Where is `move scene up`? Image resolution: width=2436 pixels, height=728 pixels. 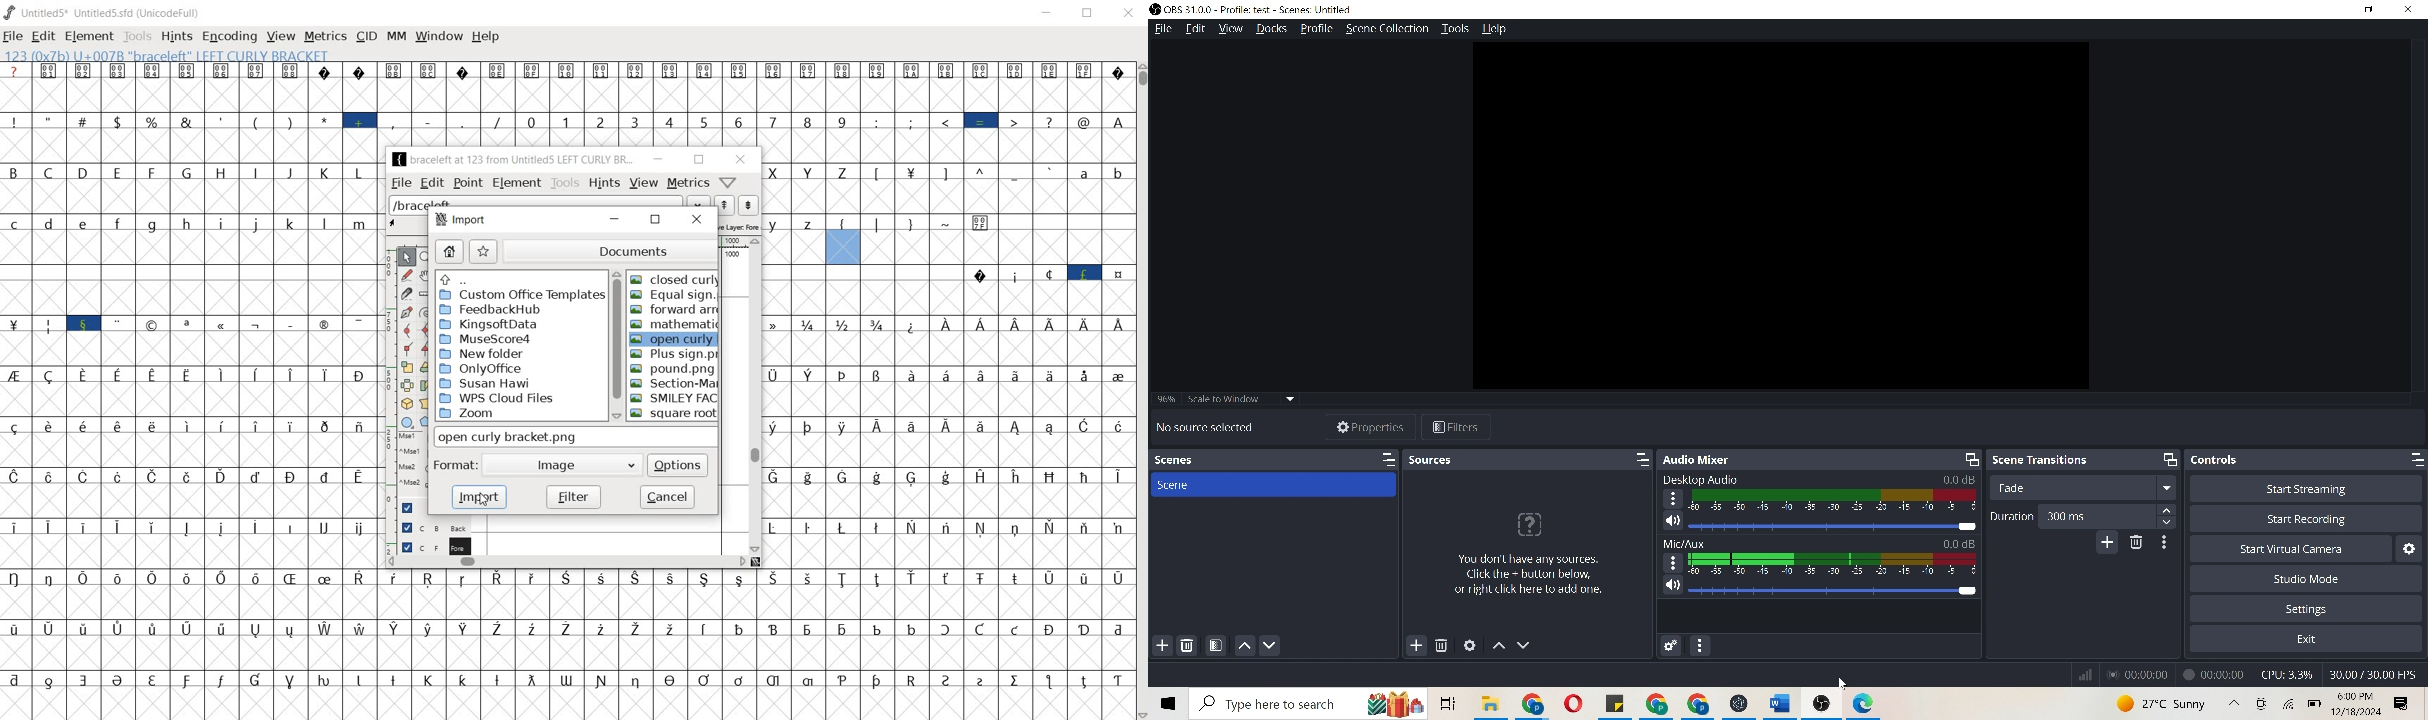 move scene up is located at coordinates (1245, 643).